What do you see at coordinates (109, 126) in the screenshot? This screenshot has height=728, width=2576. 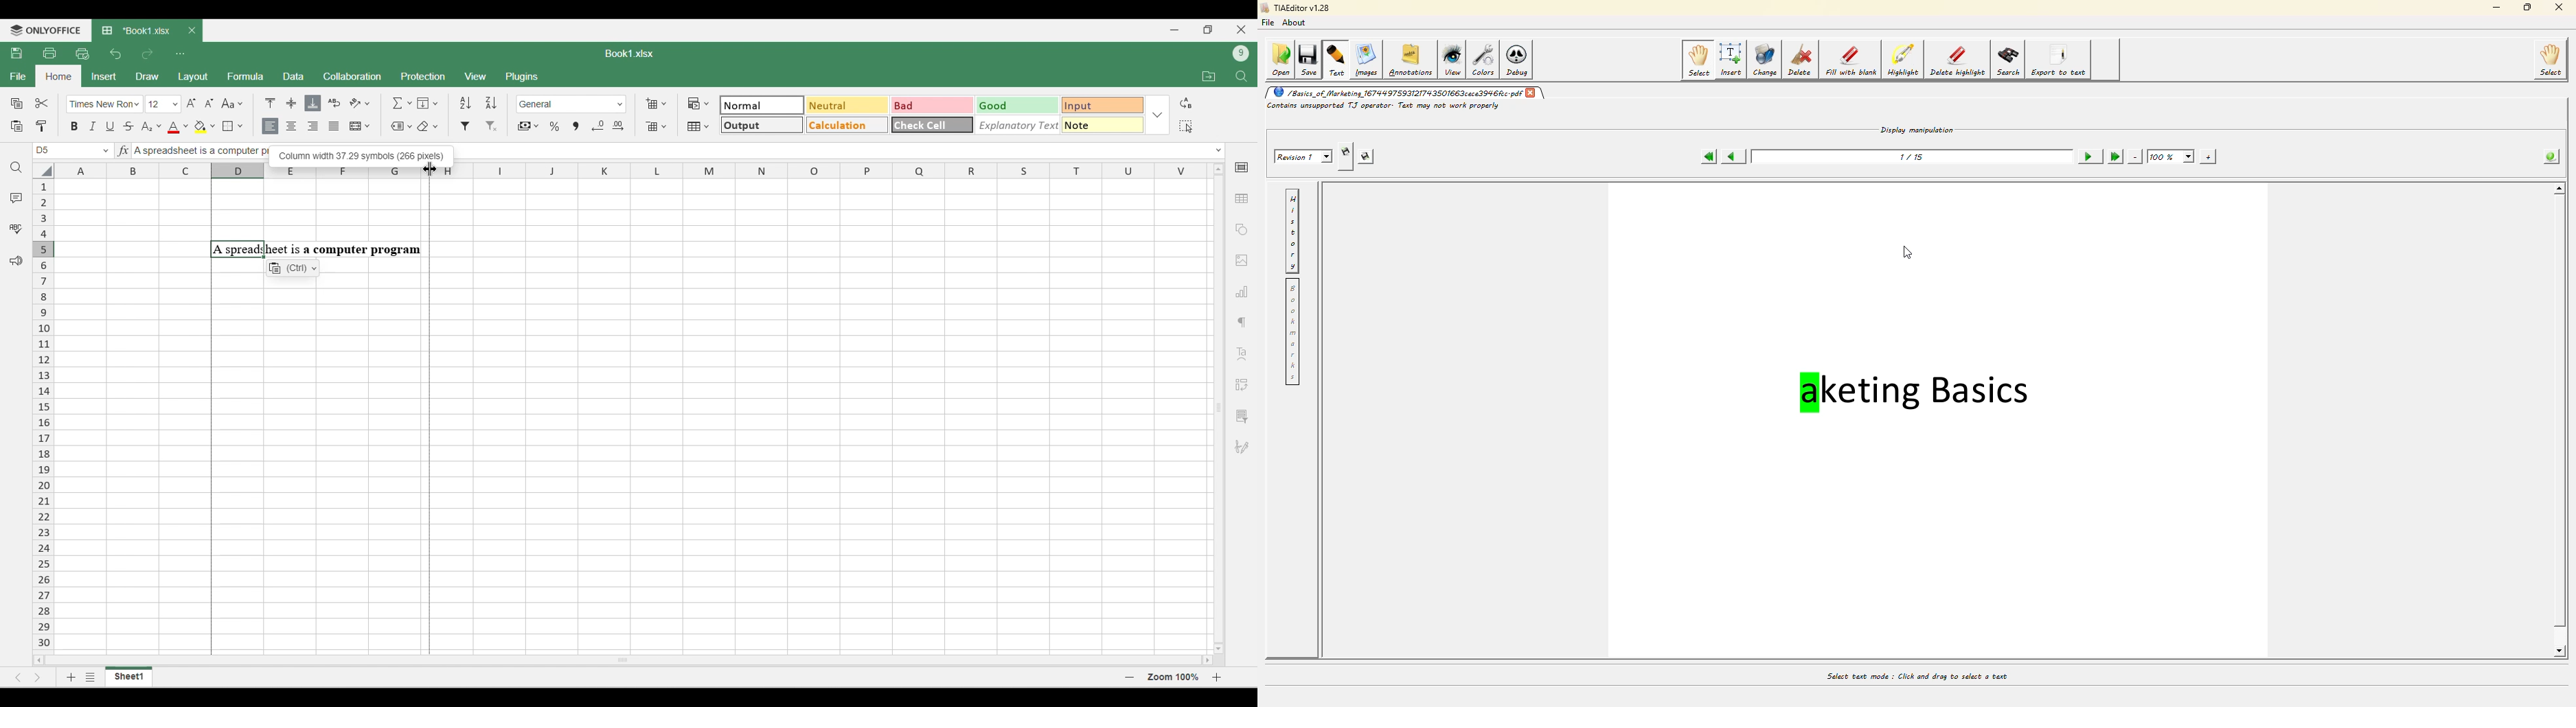 I see `Underline` at bounding box center [109, 126].